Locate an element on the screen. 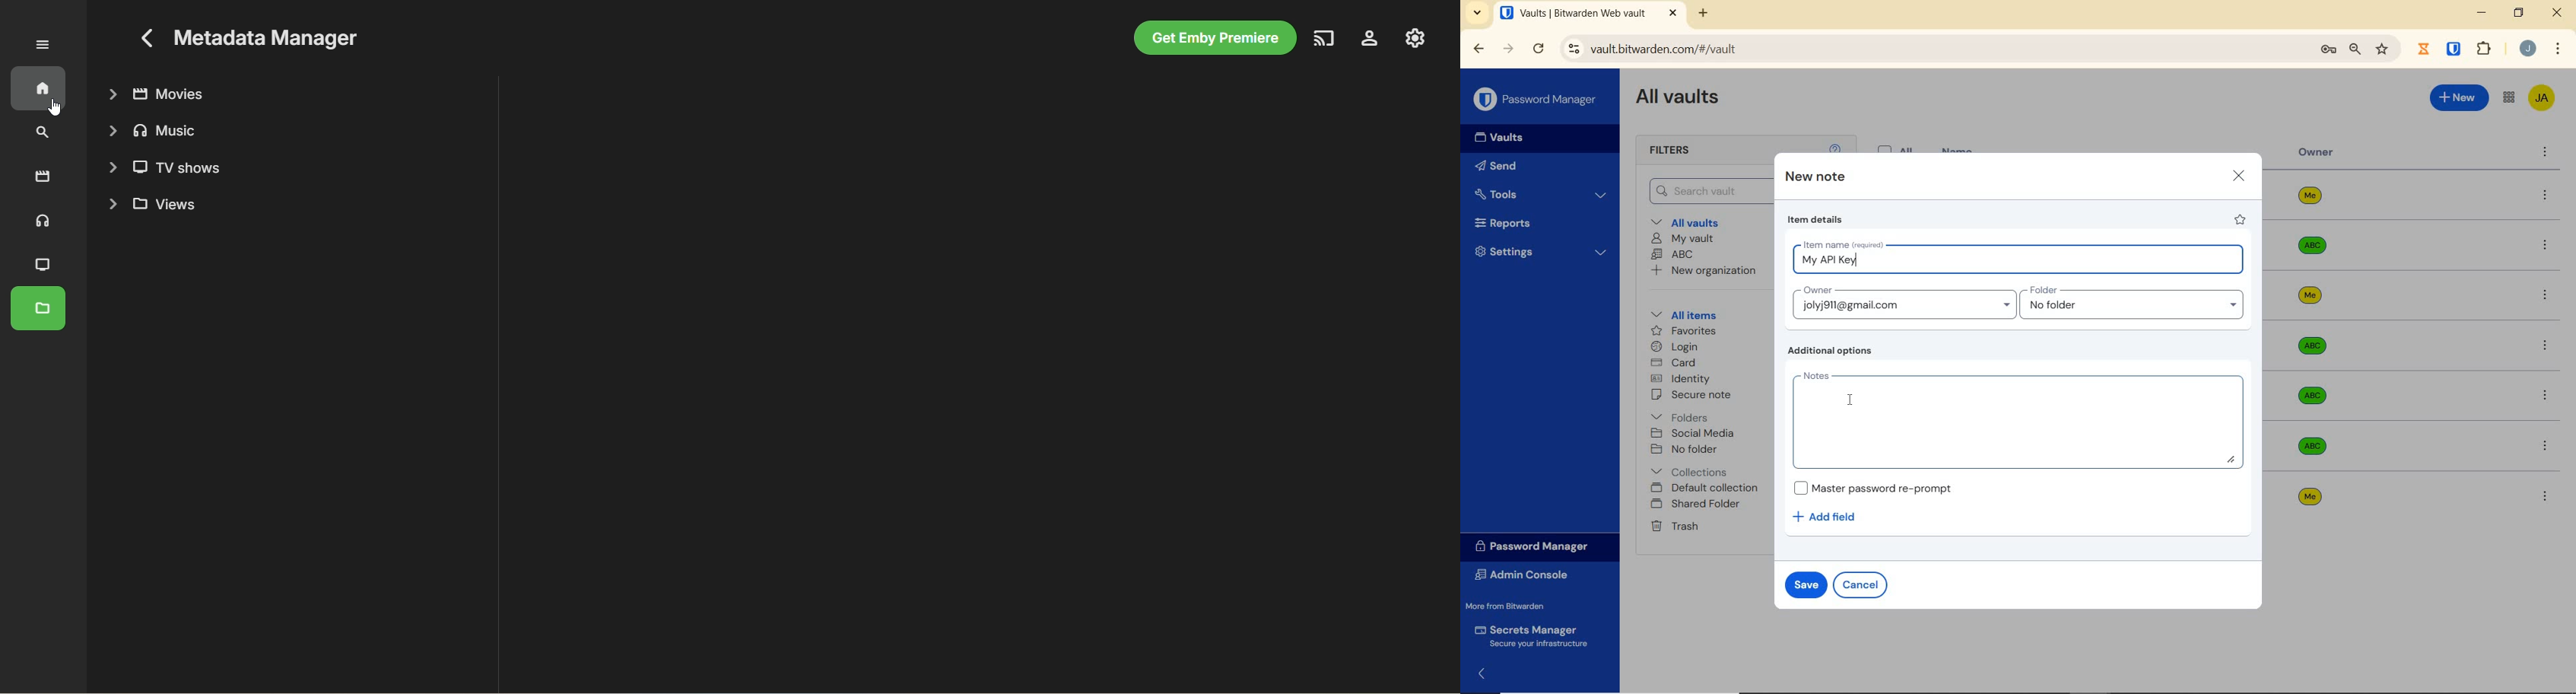 The image size is (2576, 700). Settings is located at coordinates (1542, 255).